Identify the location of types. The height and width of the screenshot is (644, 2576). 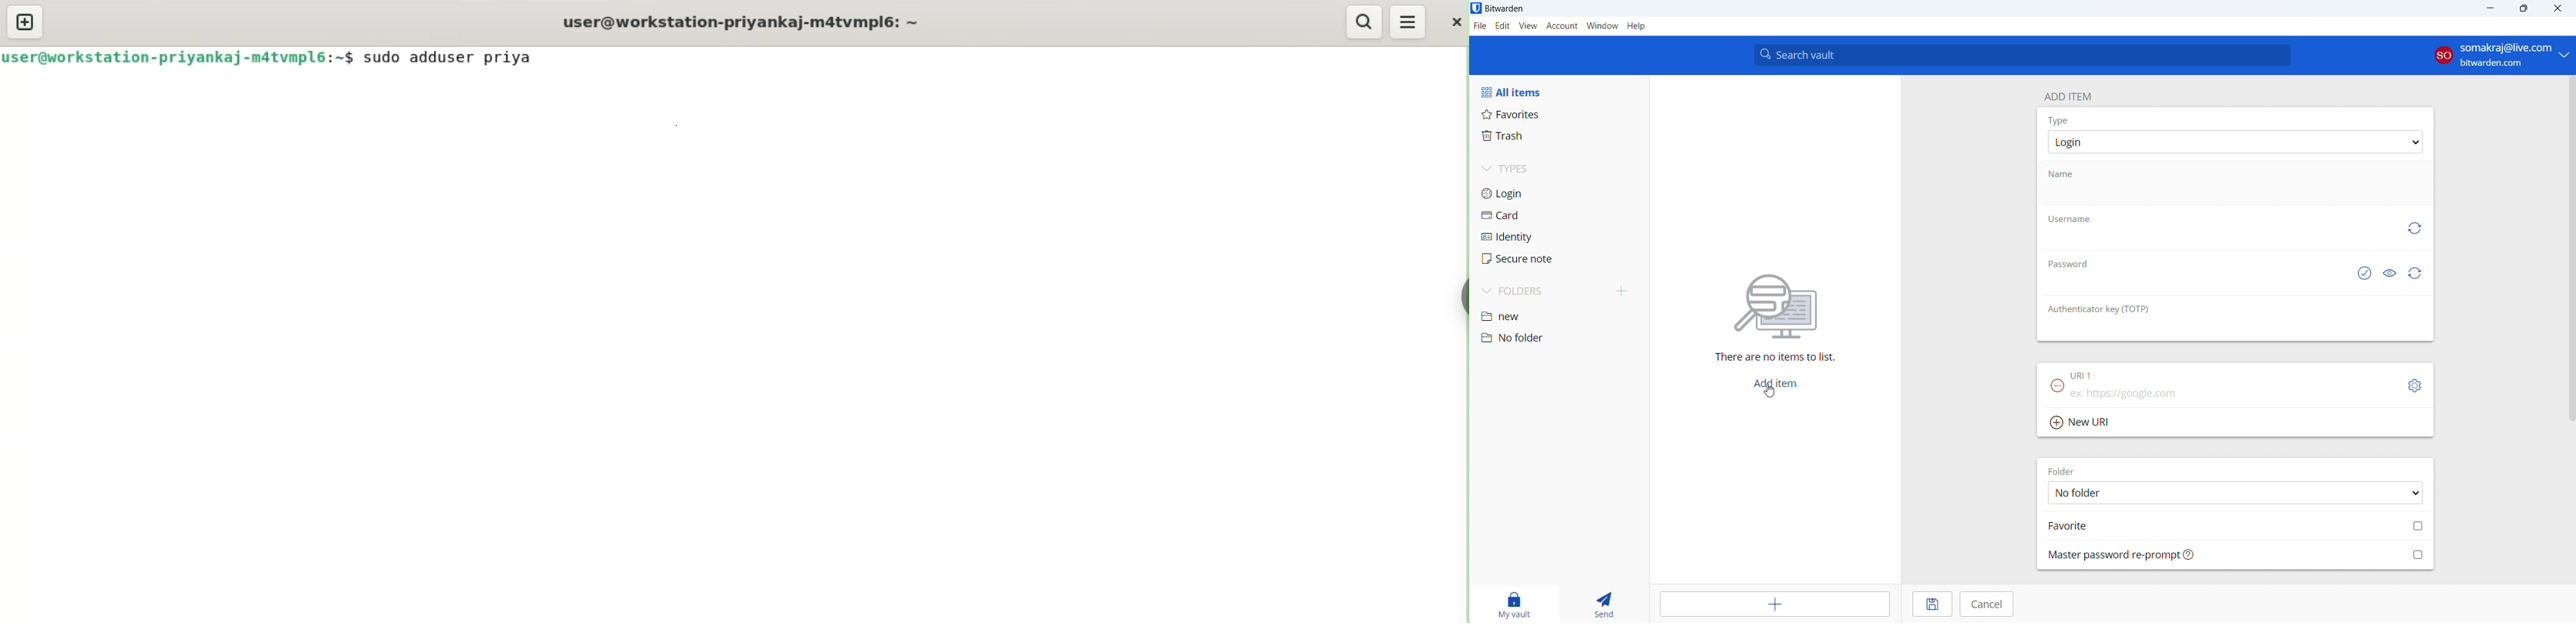
(1558, 170).